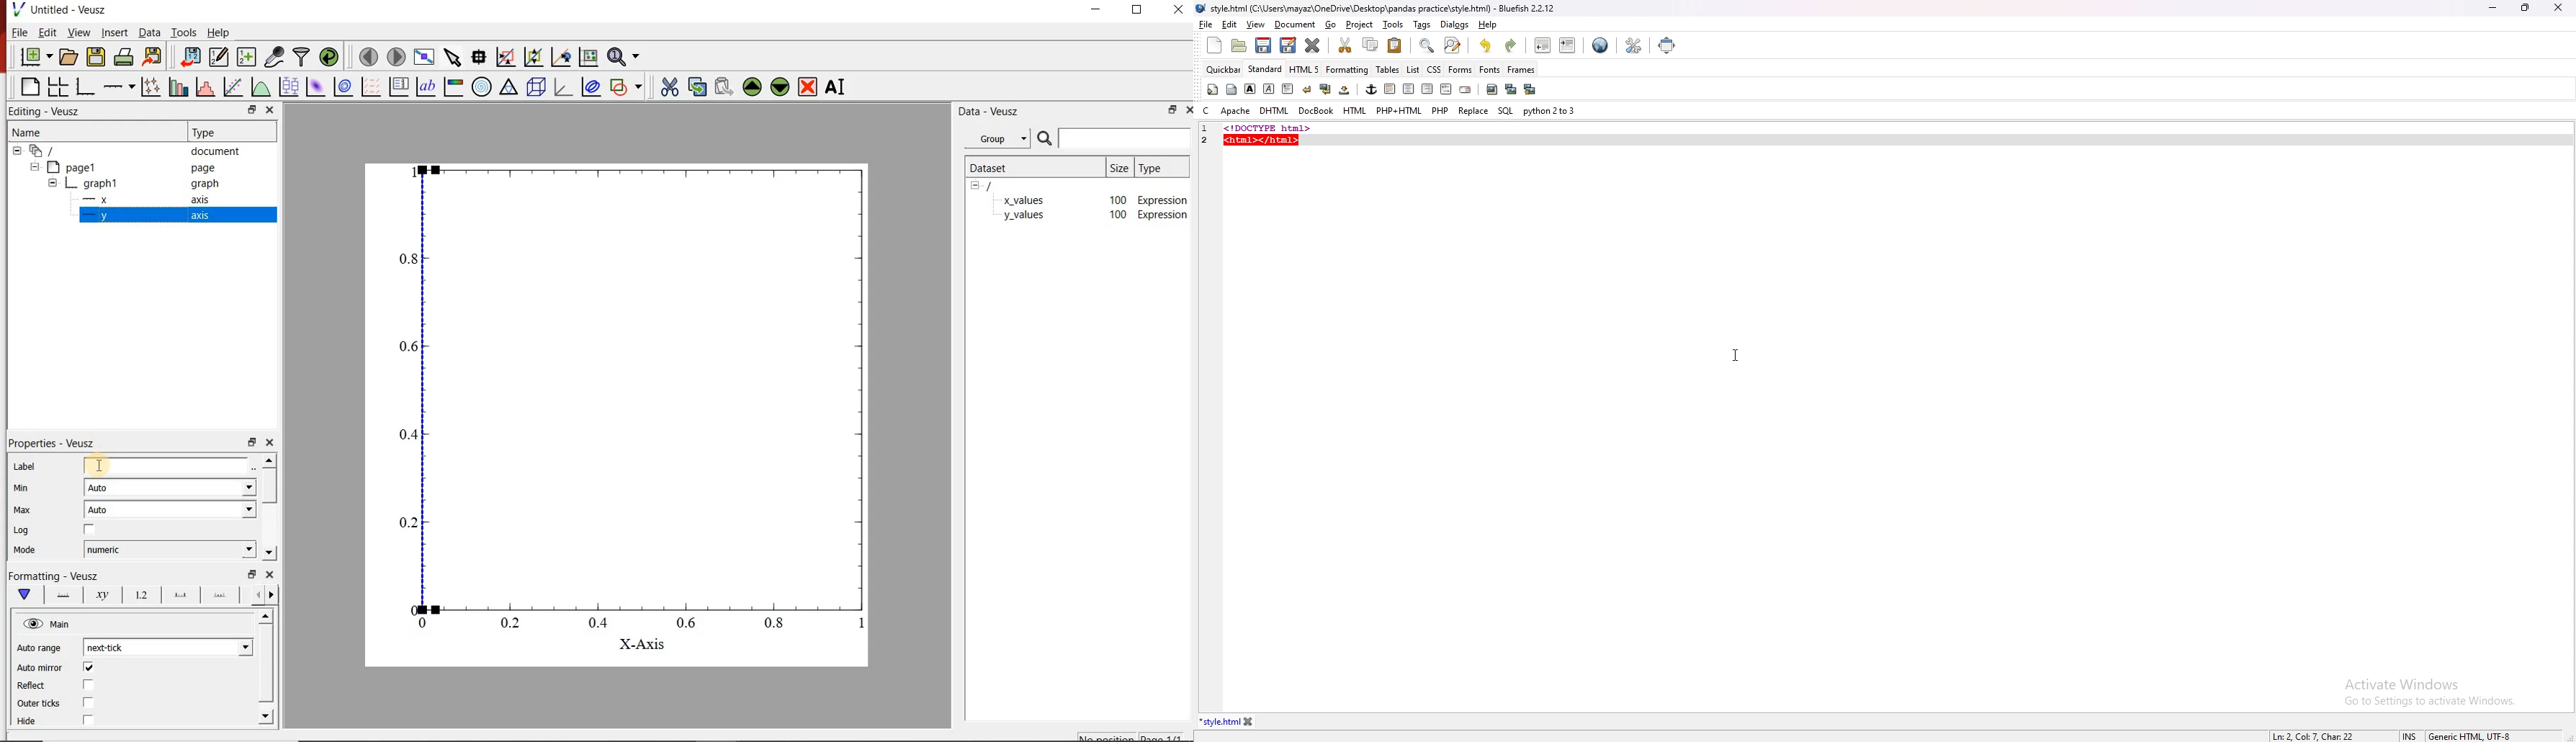 This screenshot has height=756, width=2576. I want to click on break and clear, so click(1324, 89).